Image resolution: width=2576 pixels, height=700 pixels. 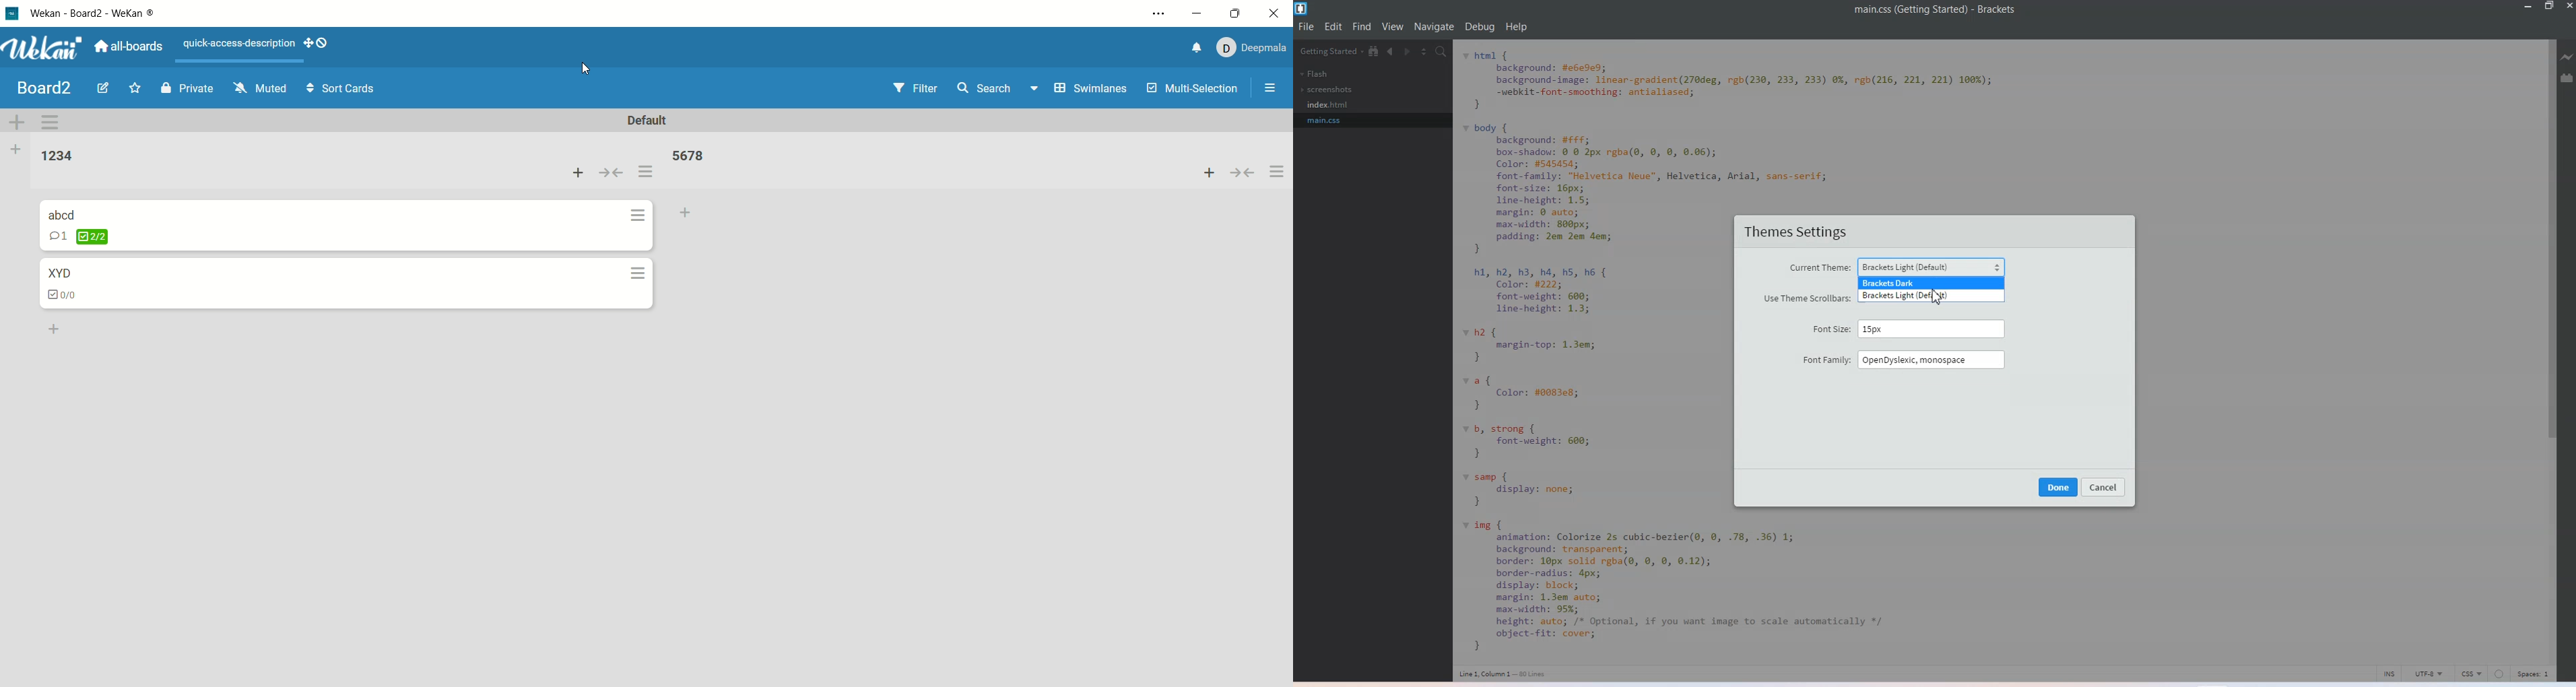 I want to click on Debug, so click(x=1480, y=27).